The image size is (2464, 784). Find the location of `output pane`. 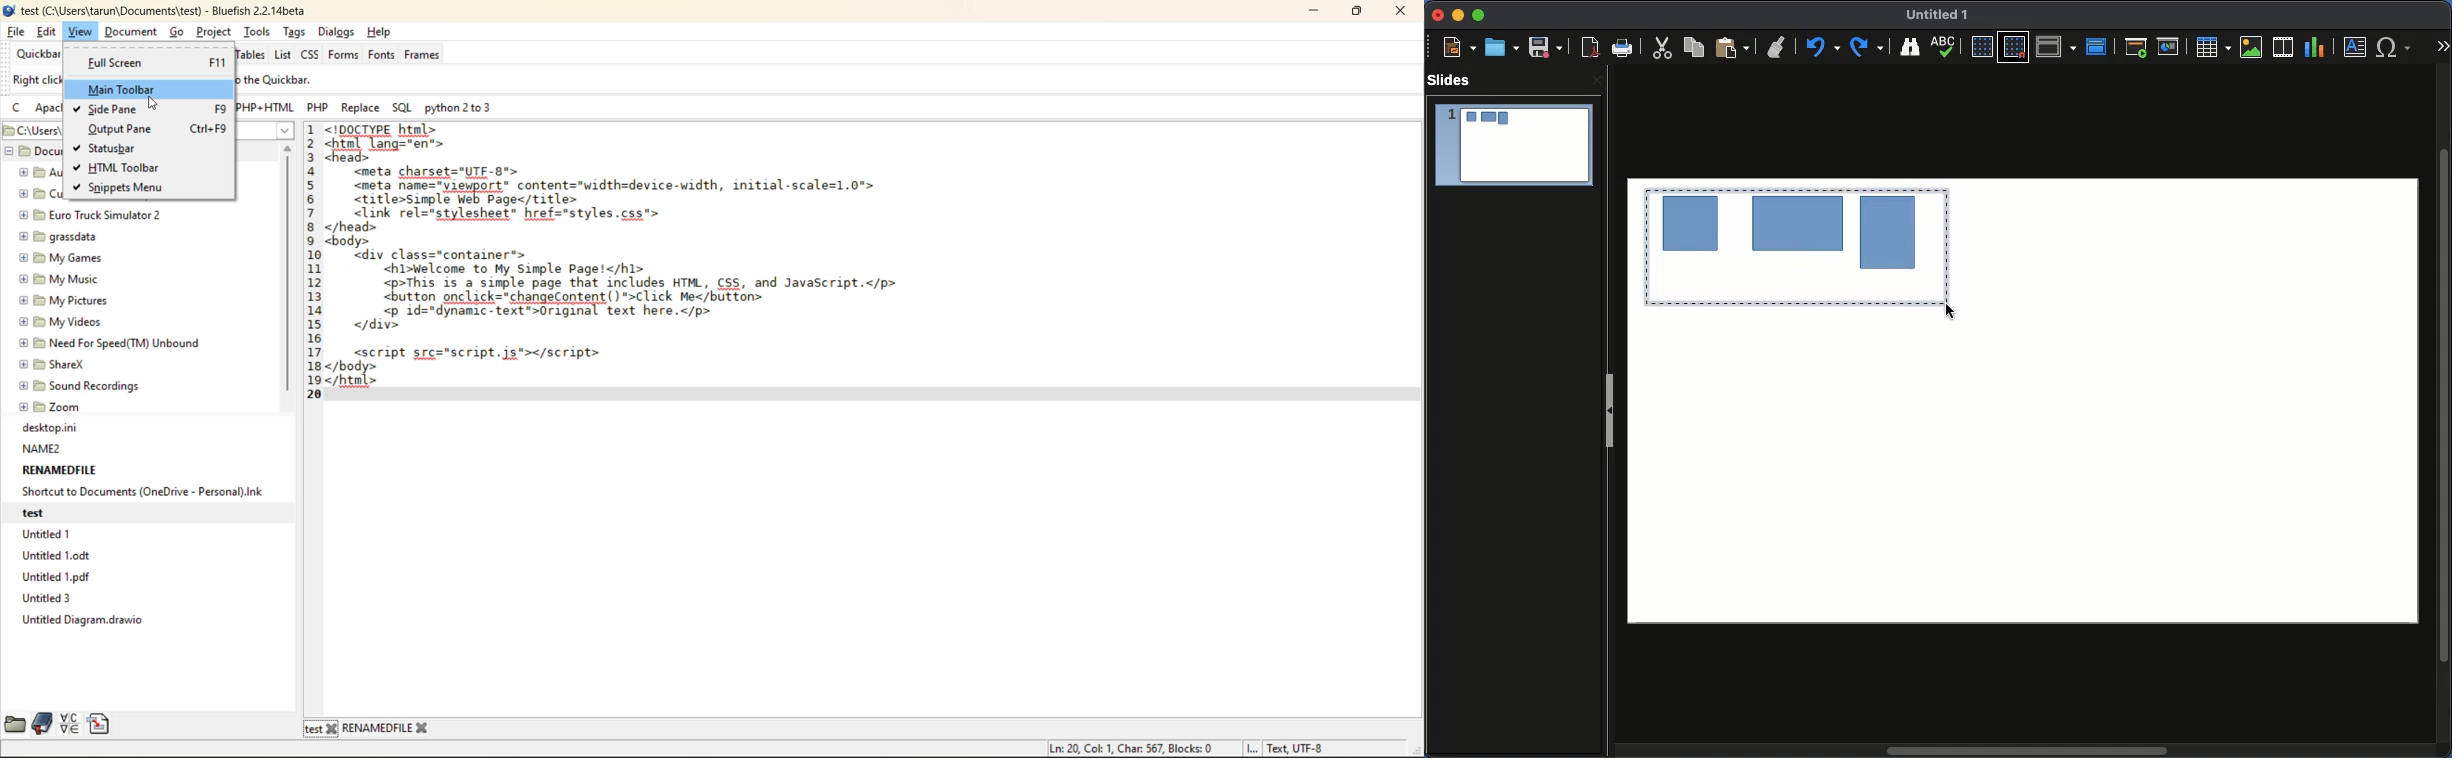

output pane is located at coordinates (119, 129).